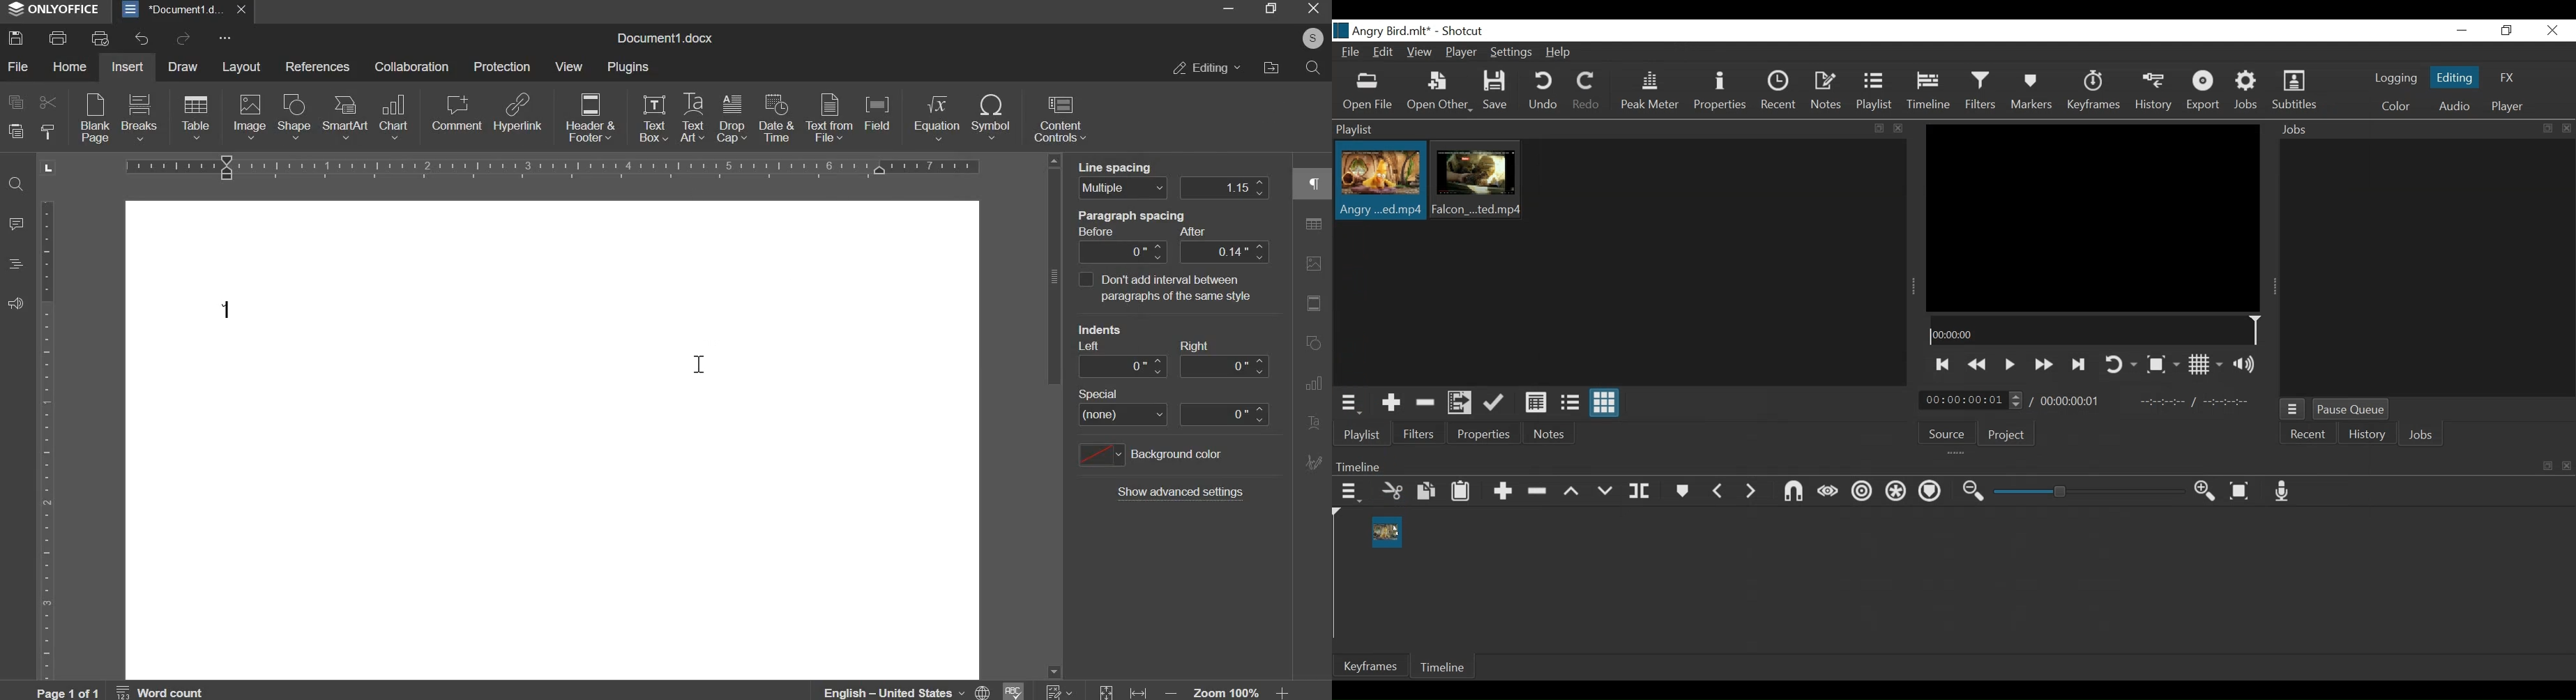 This screenshot has height=700, width=2576. What do you see at coordinates (1983, 91) in the screenshot?
I see `Filters` at bounding box center [1983, 91].